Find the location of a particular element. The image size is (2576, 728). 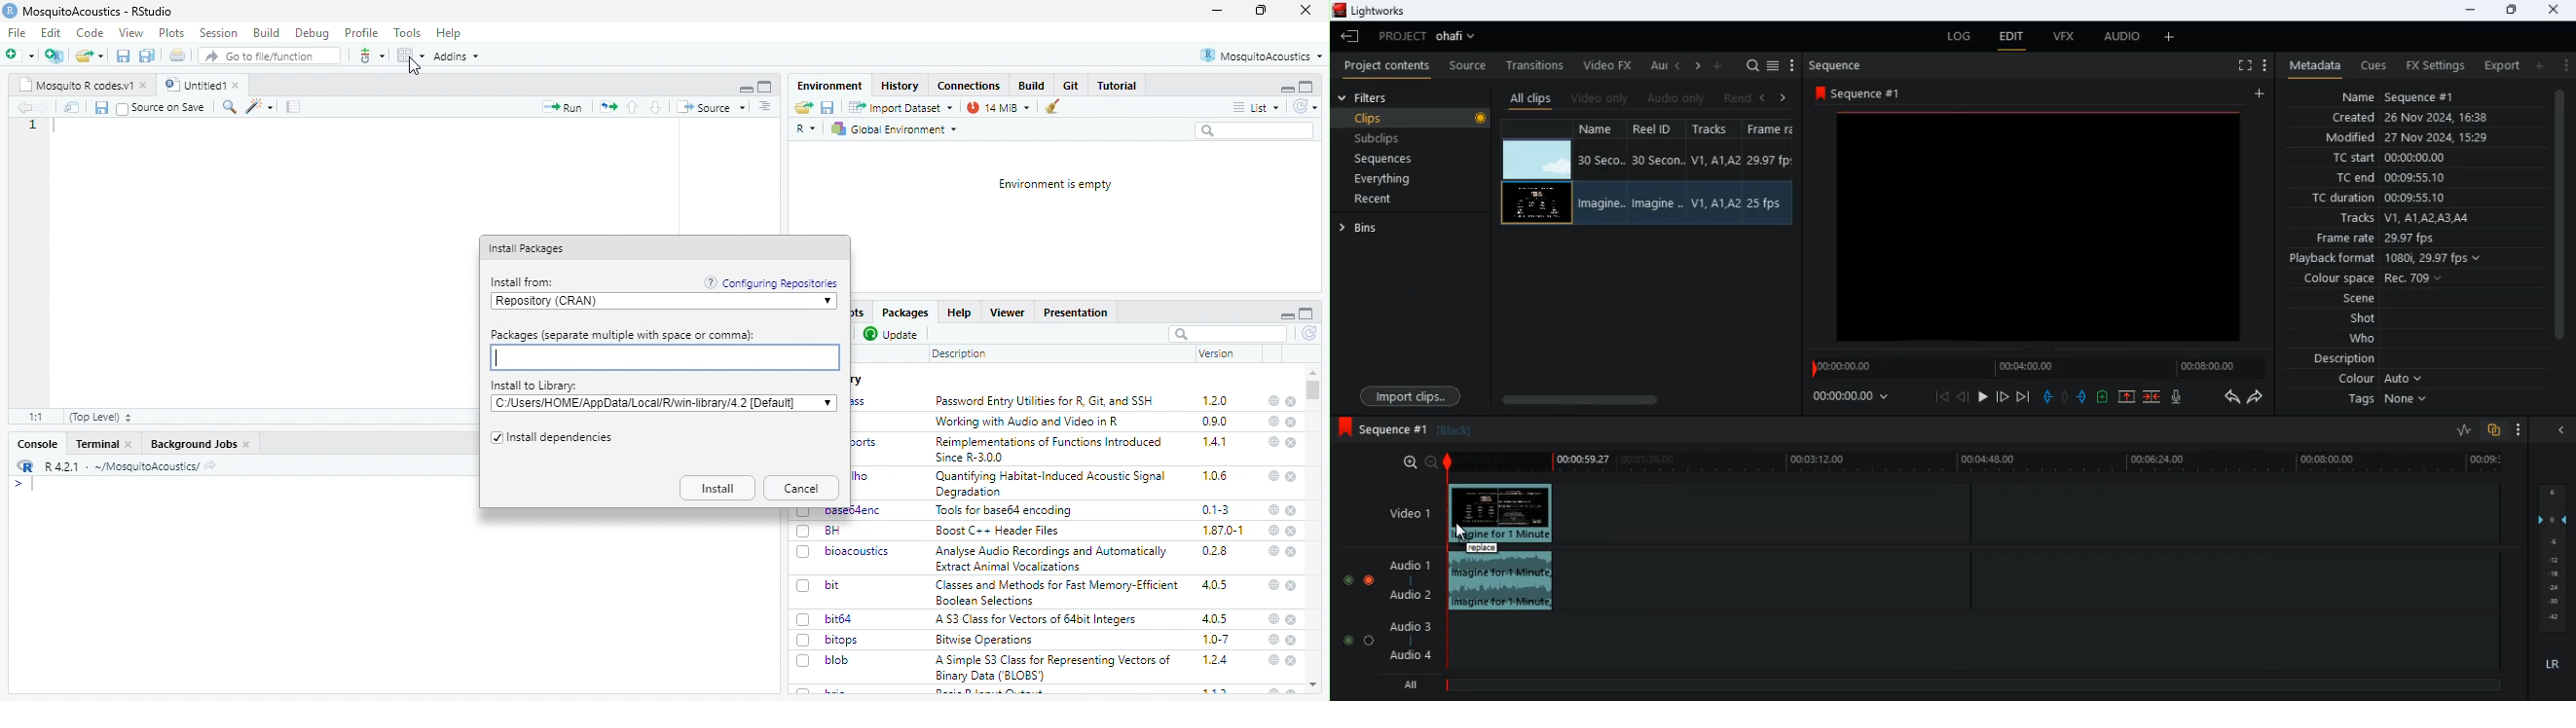

timeline is located at coordinates (1980, 463).